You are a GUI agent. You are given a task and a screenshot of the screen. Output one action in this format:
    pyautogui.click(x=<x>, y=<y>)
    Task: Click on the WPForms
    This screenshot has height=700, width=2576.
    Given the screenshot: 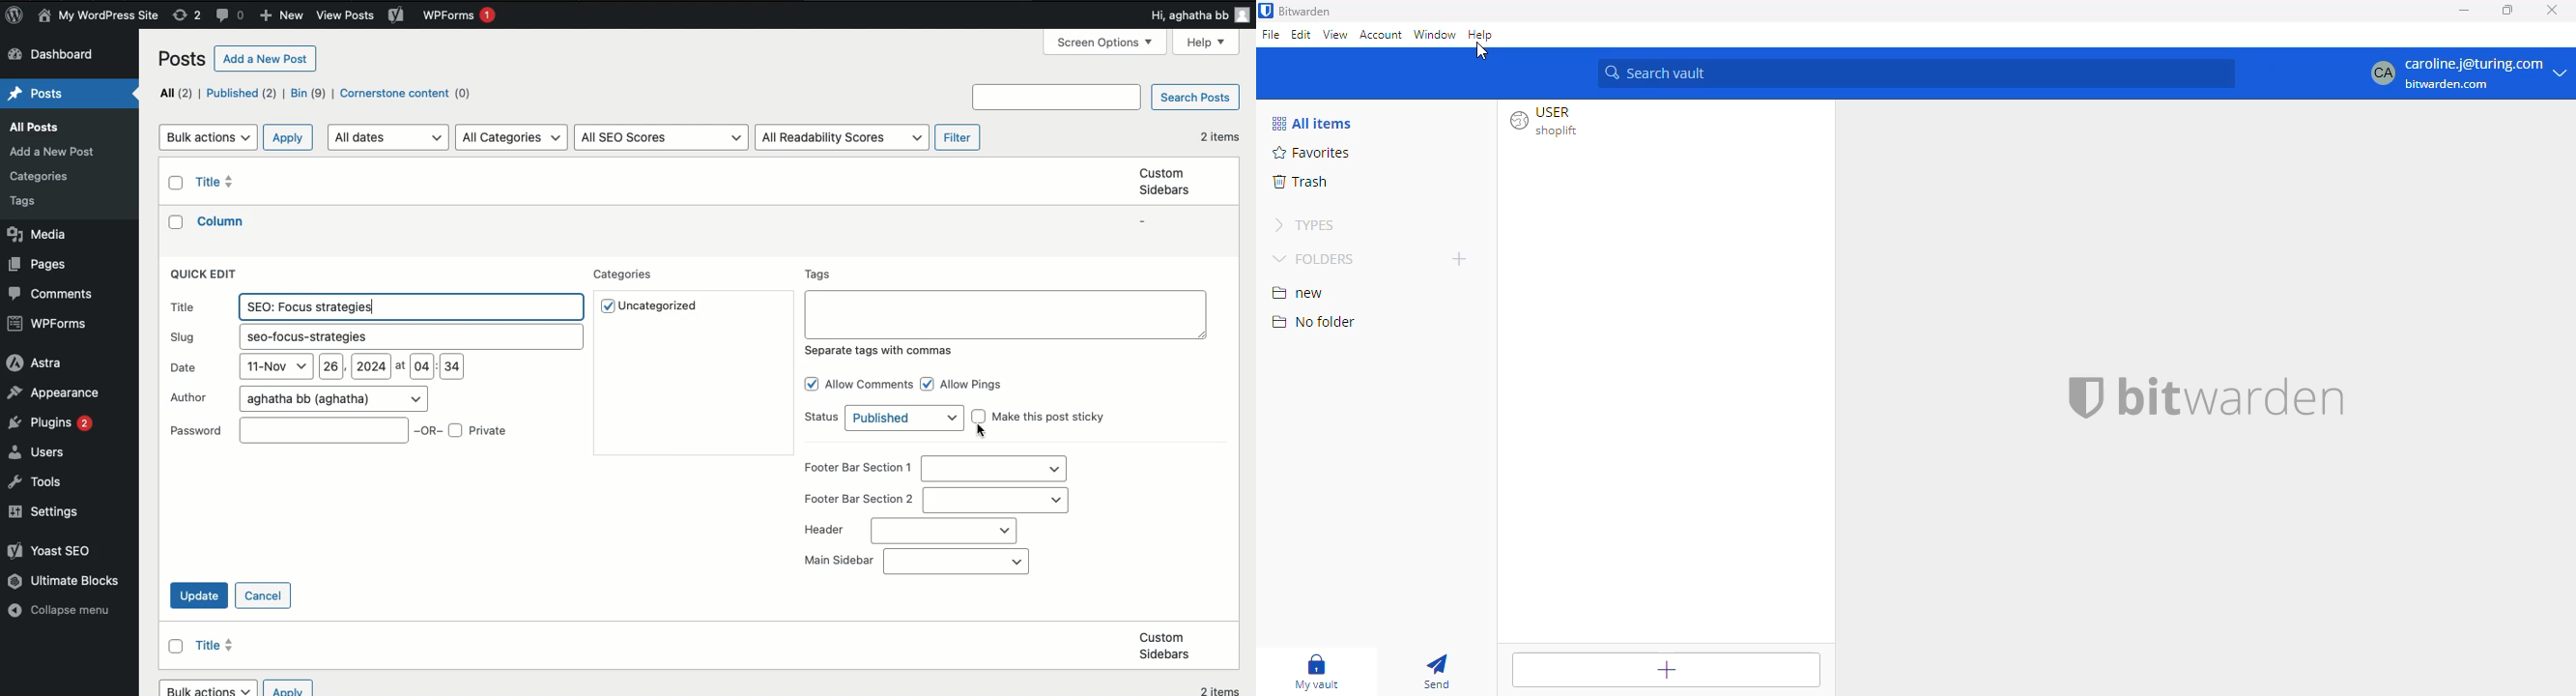 What is the action you would take?
    pyautogui.click(x=49, y=323)
    